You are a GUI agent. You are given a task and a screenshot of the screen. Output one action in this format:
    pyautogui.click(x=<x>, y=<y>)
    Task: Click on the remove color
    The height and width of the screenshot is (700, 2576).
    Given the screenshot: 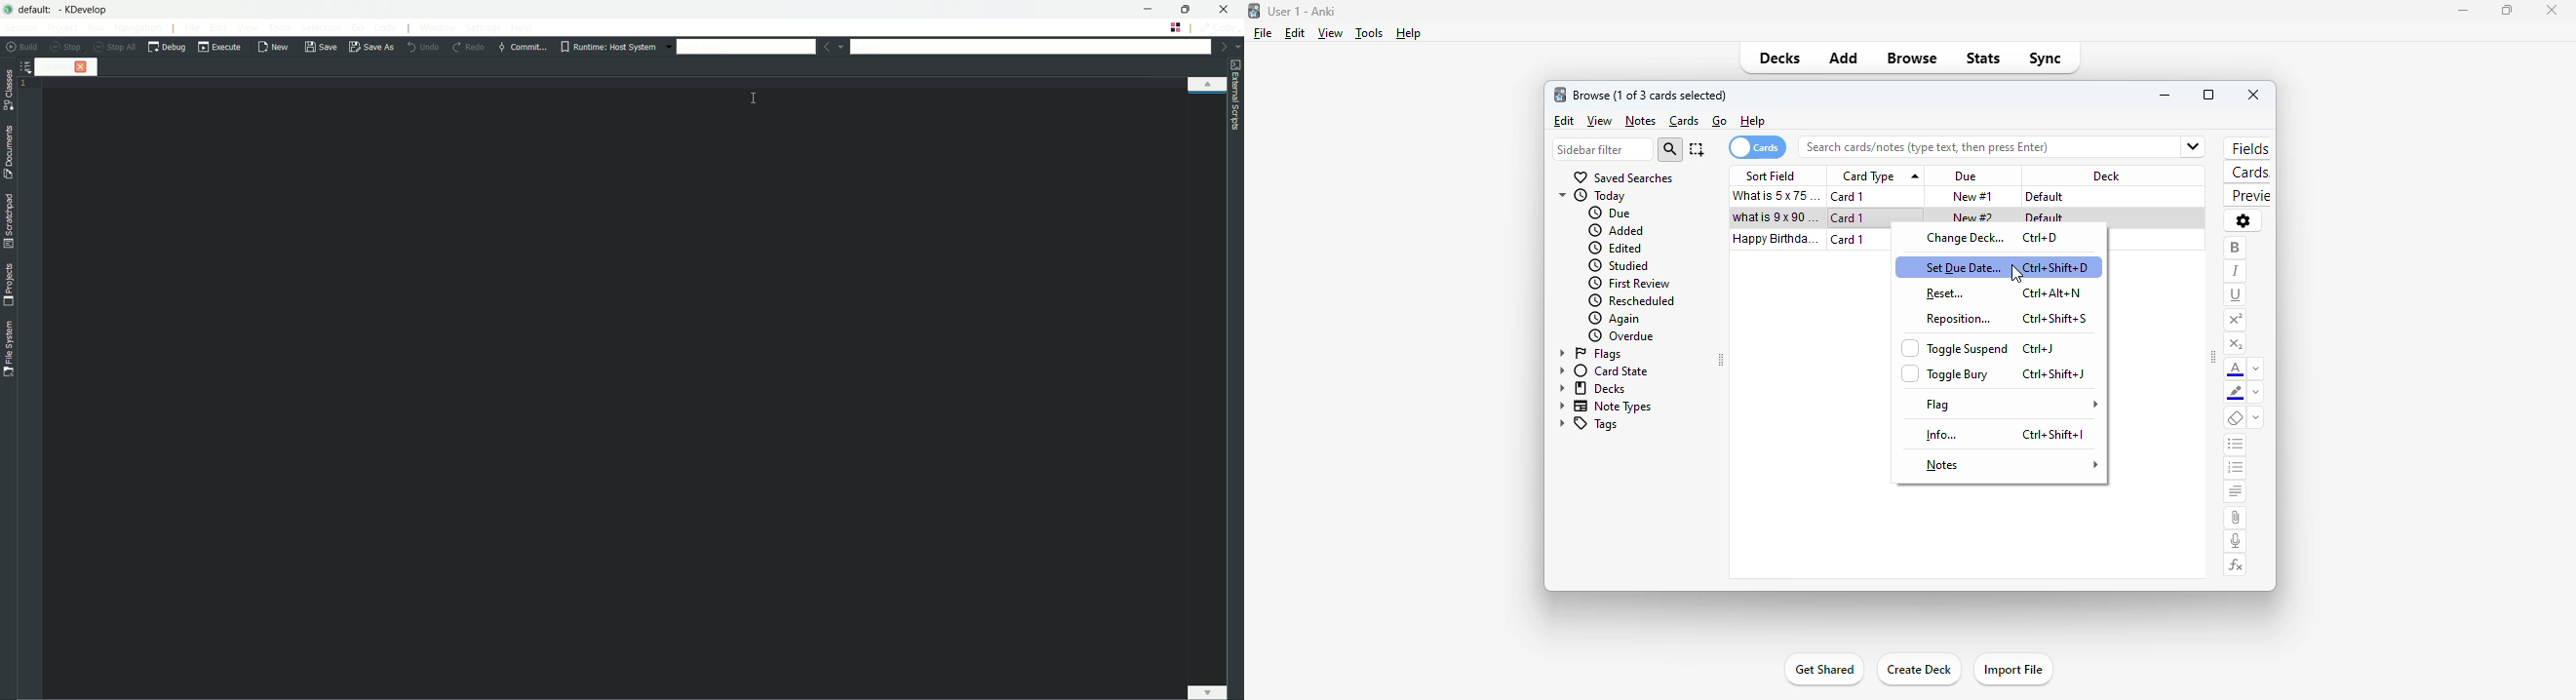 What is the action you would take?
    pyautogui.click(x=2256, y=394)
    